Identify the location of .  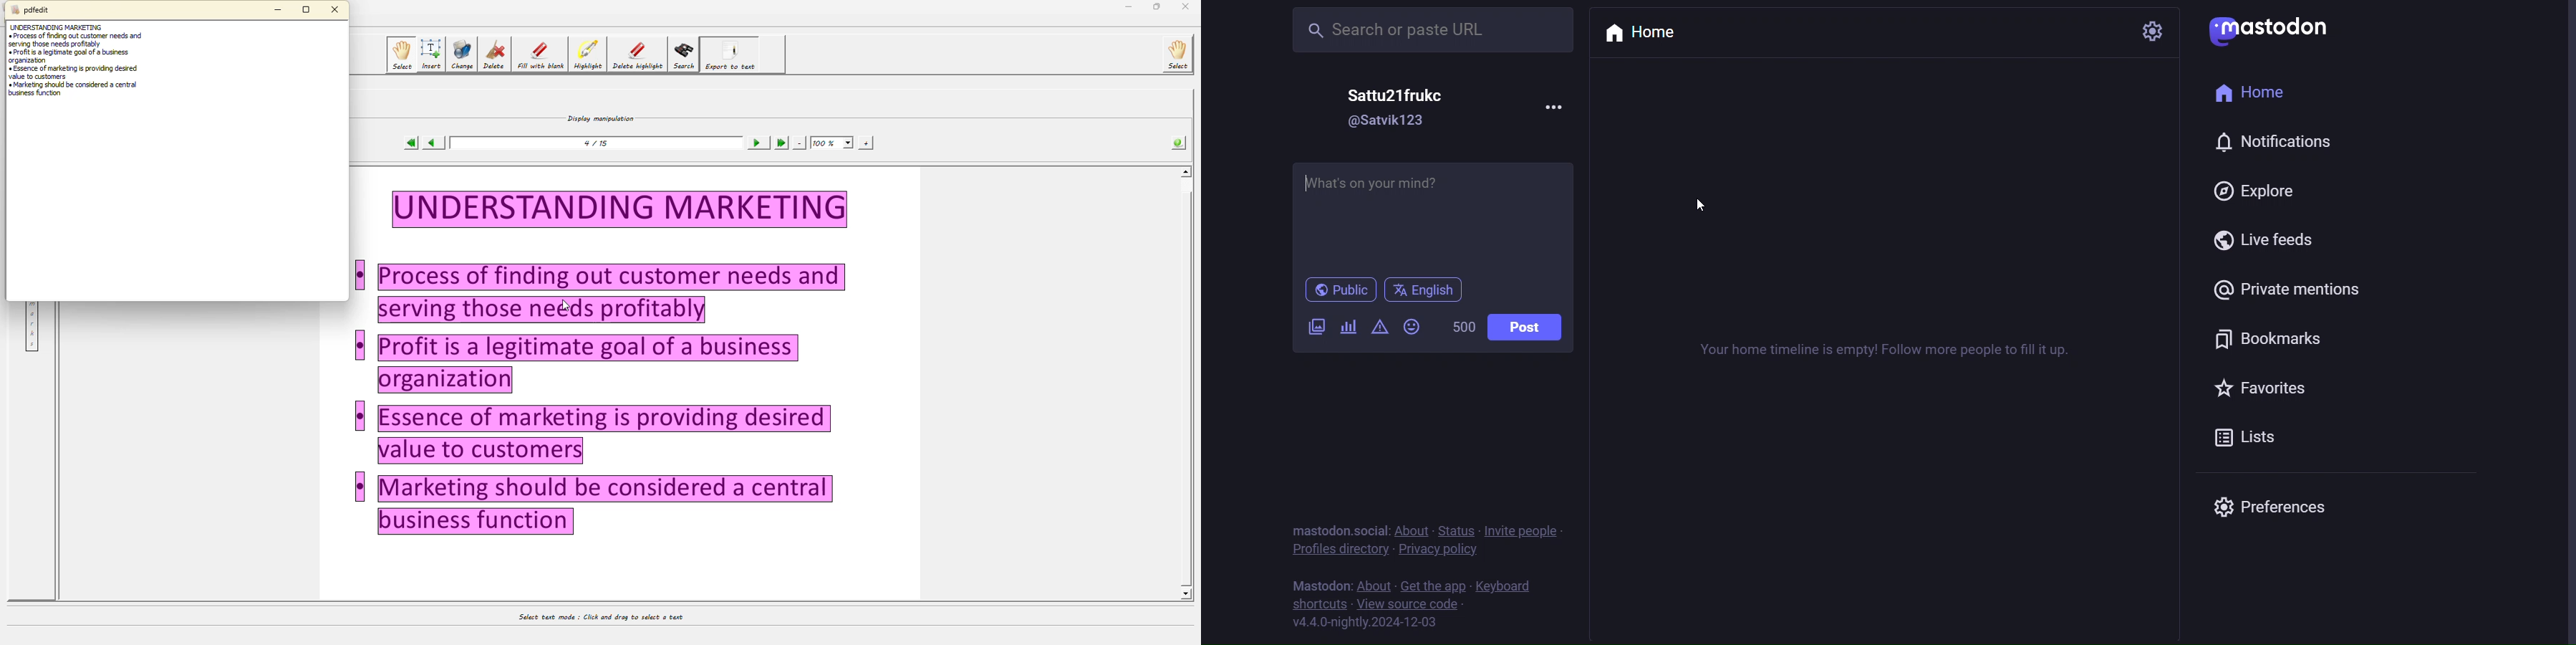
(621, 209).